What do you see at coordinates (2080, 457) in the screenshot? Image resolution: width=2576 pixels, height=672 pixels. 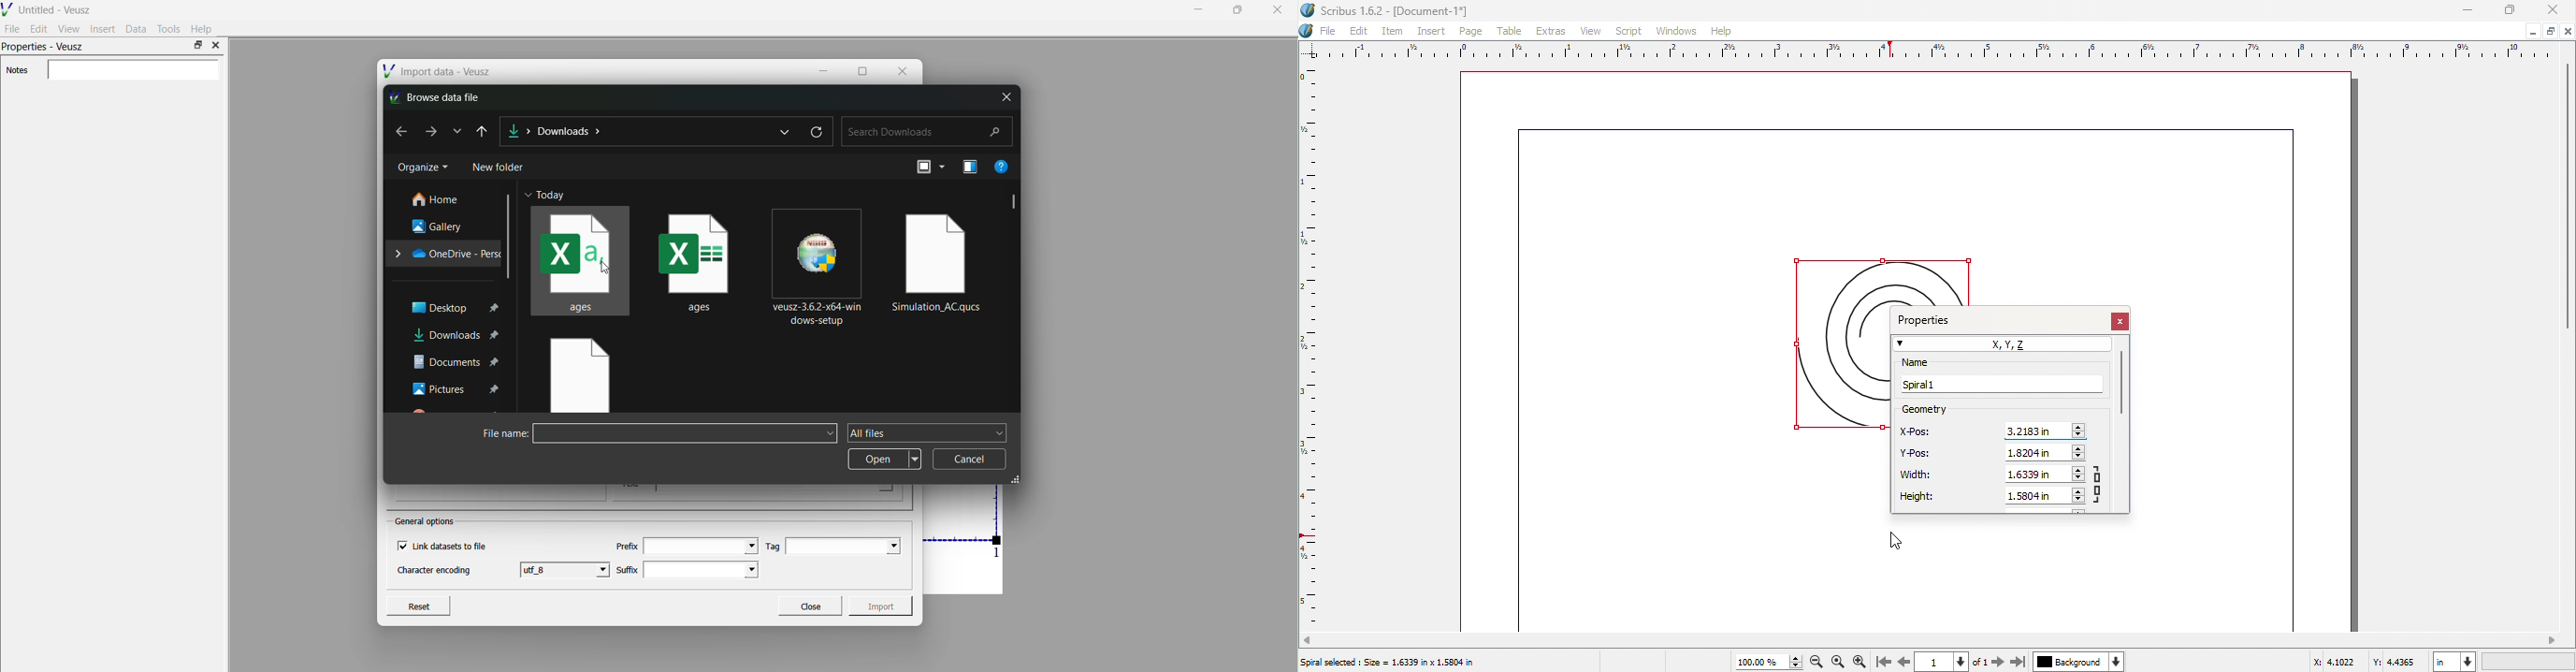 I see `decrease Y-pos` at bounding box center [2080, 457].